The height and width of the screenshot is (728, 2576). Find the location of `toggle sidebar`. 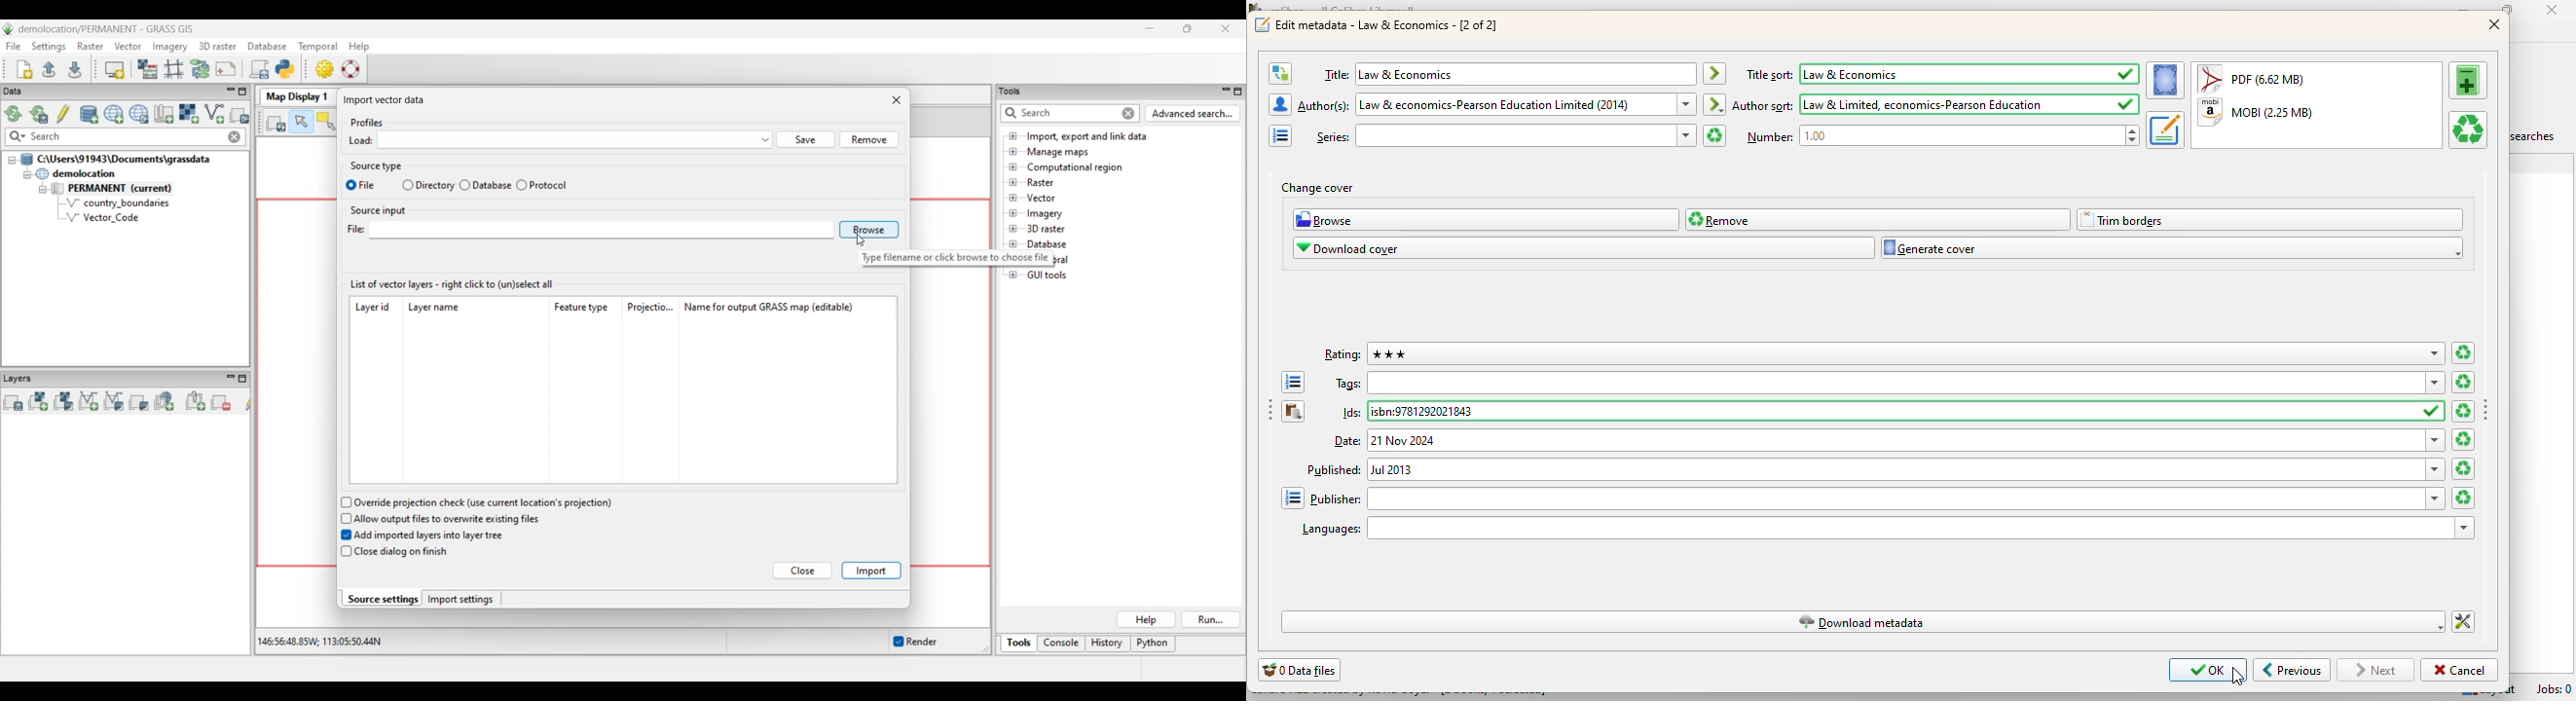

toggle sidebar is located at coordinates (1270, 412).